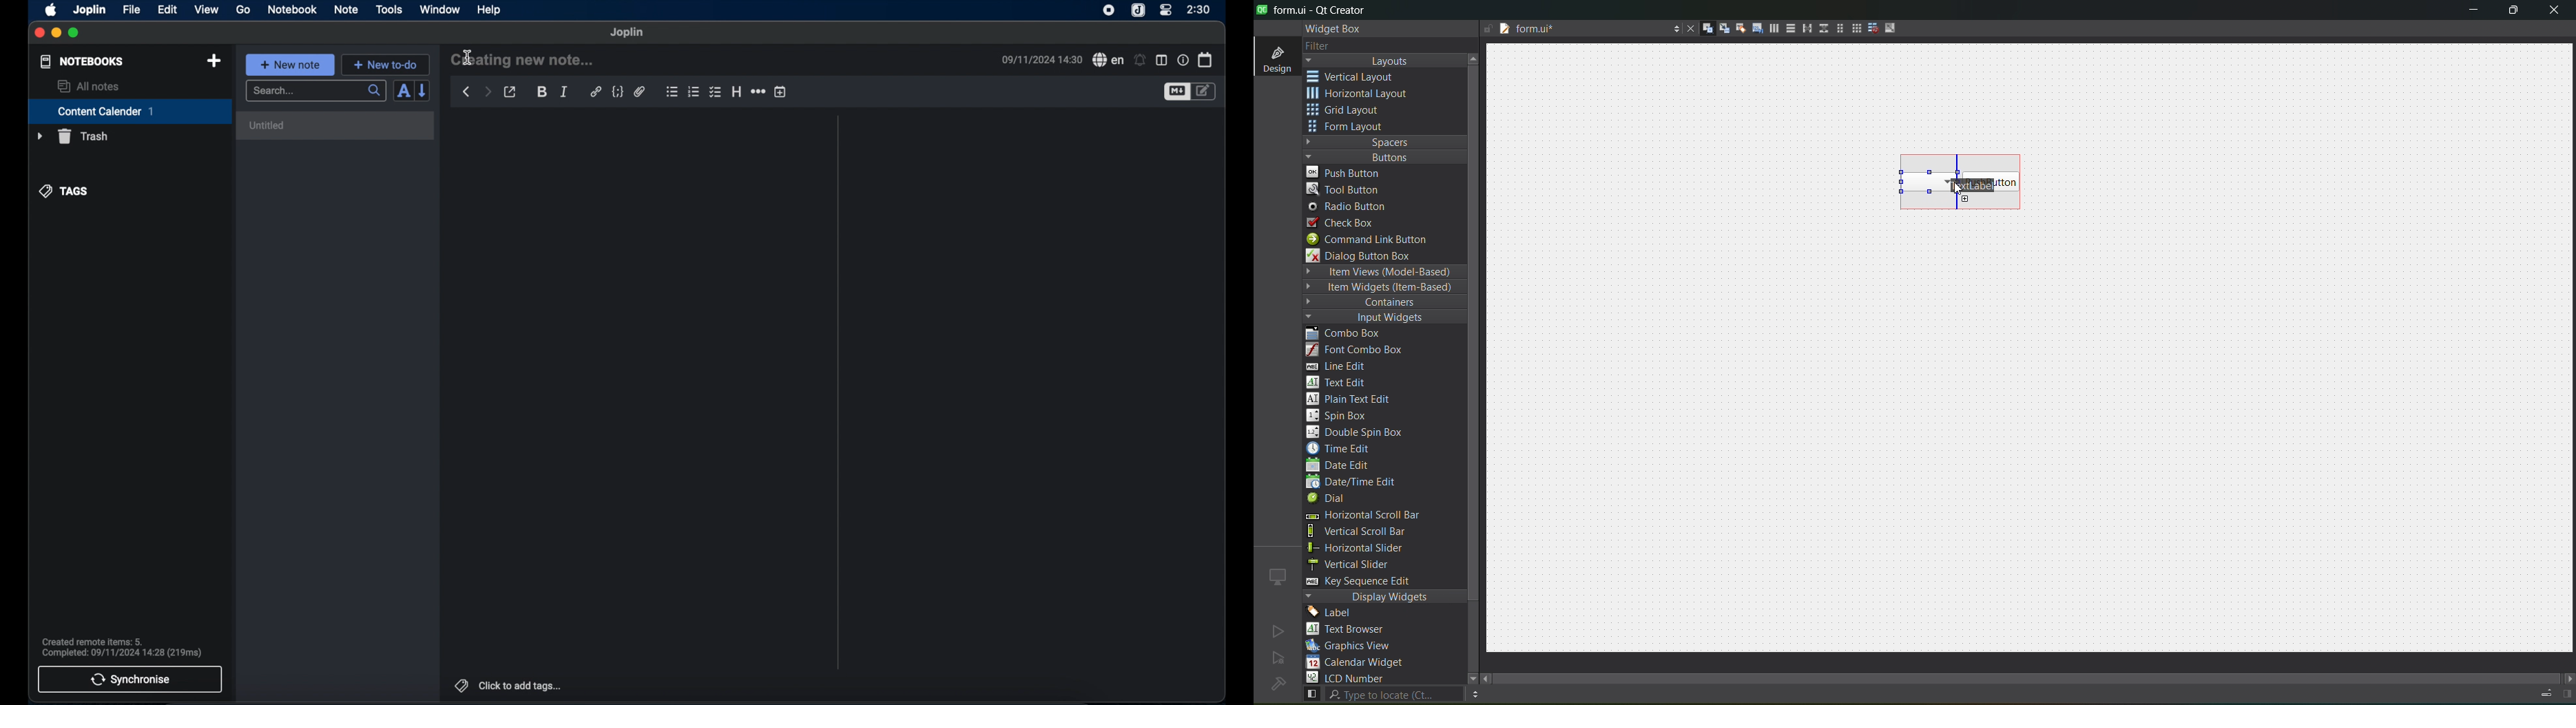 This screenshot has height=728, width=2576. What do you see at coordinates (510, 92) in the screenshot?
I see `toggle external editor` at bounding box center [510, 92].